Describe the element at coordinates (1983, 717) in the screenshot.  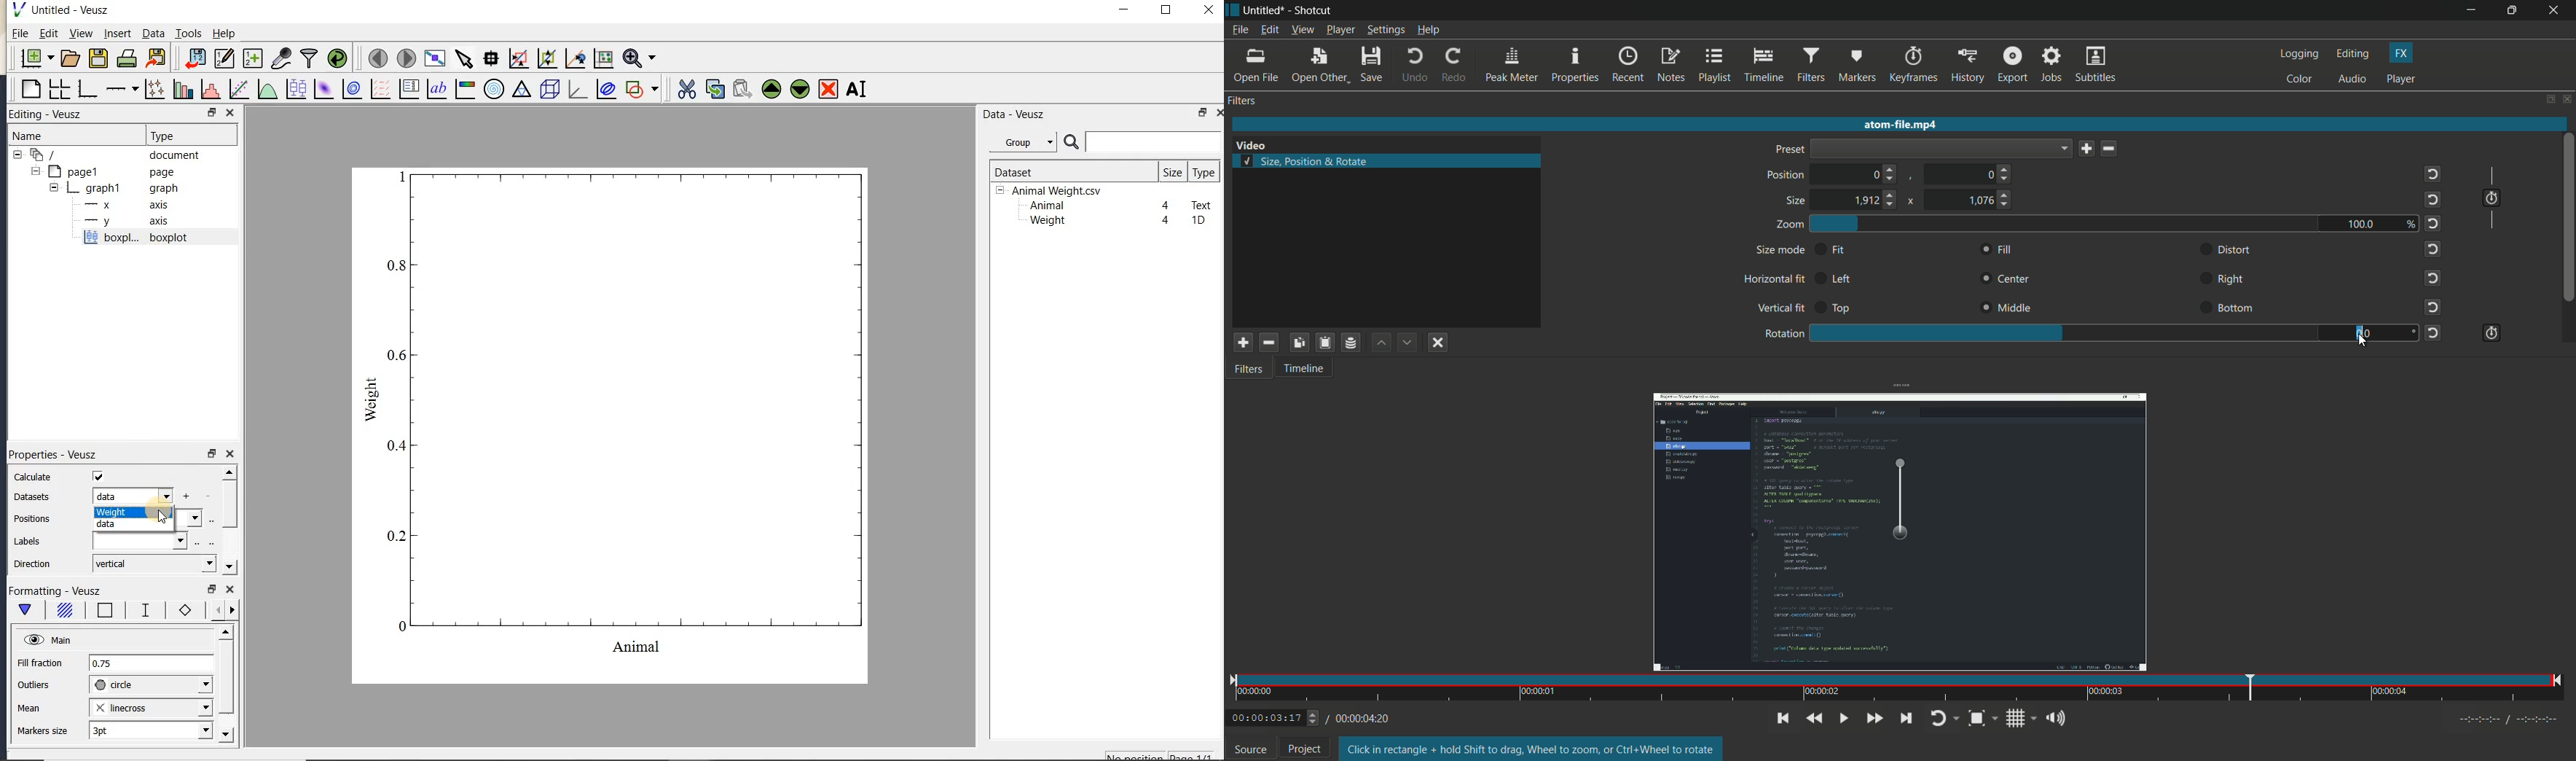
I see `toggle zoom` at that location.